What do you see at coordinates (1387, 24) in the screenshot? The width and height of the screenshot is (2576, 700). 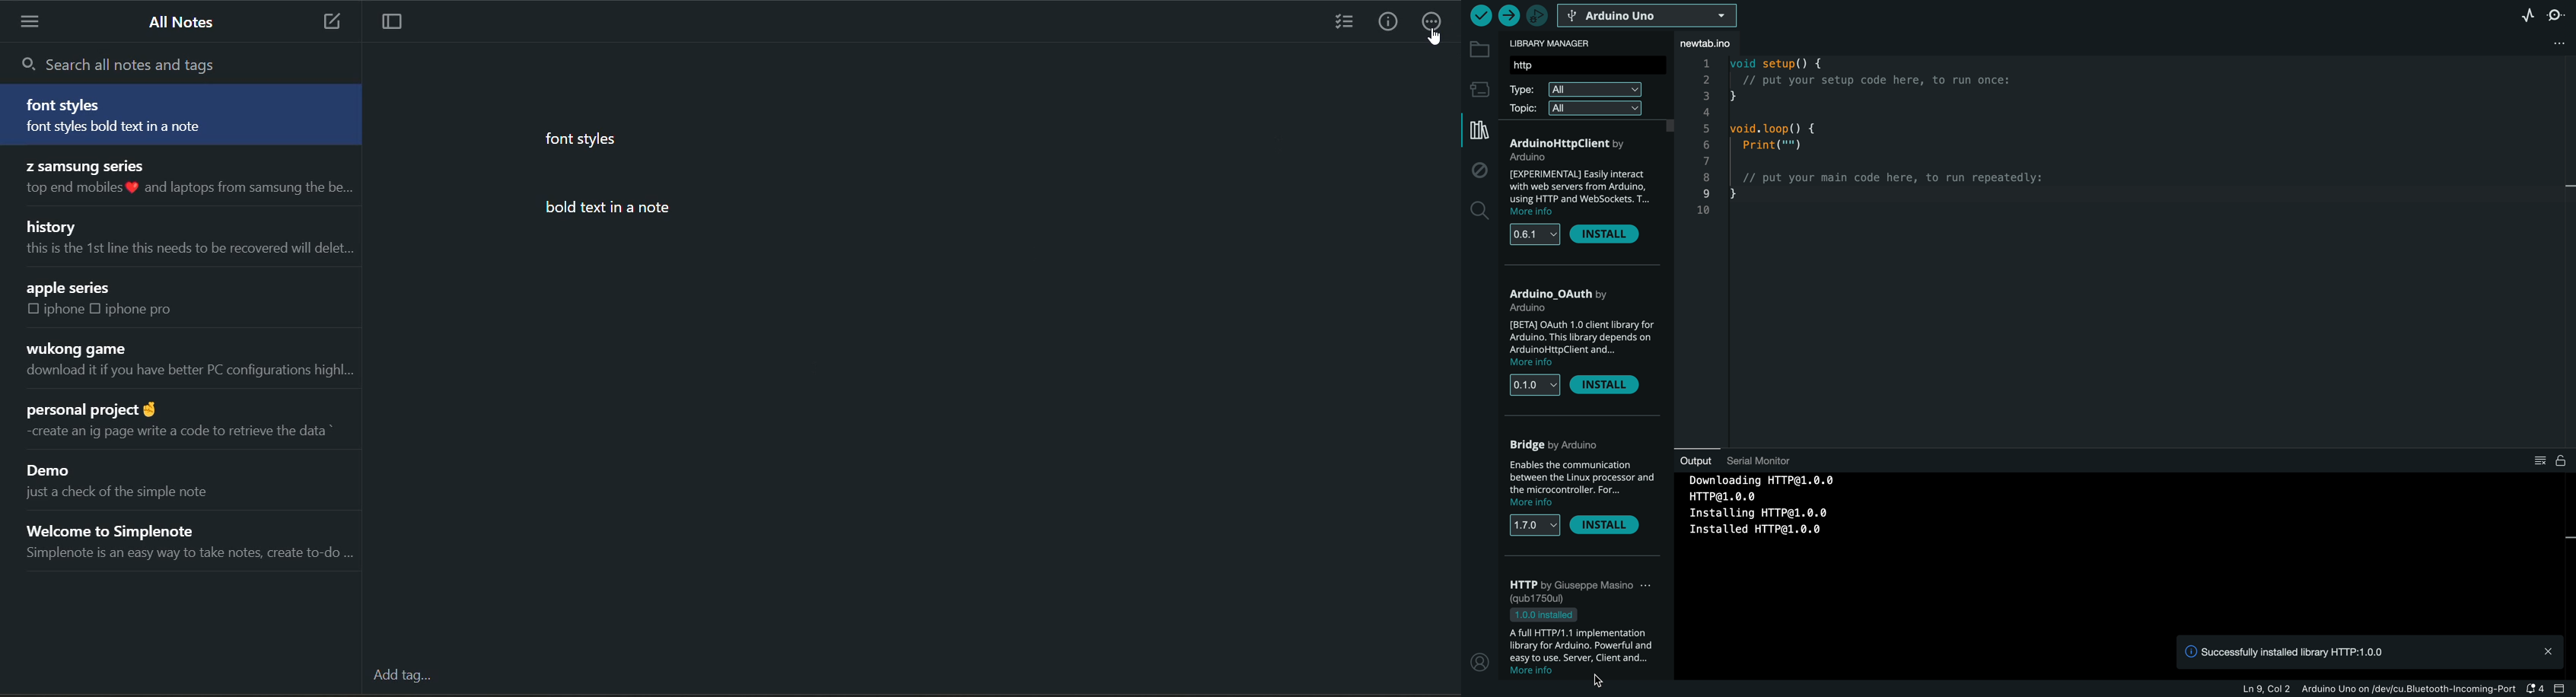 I see `info` at bounding box center [1387, 24].